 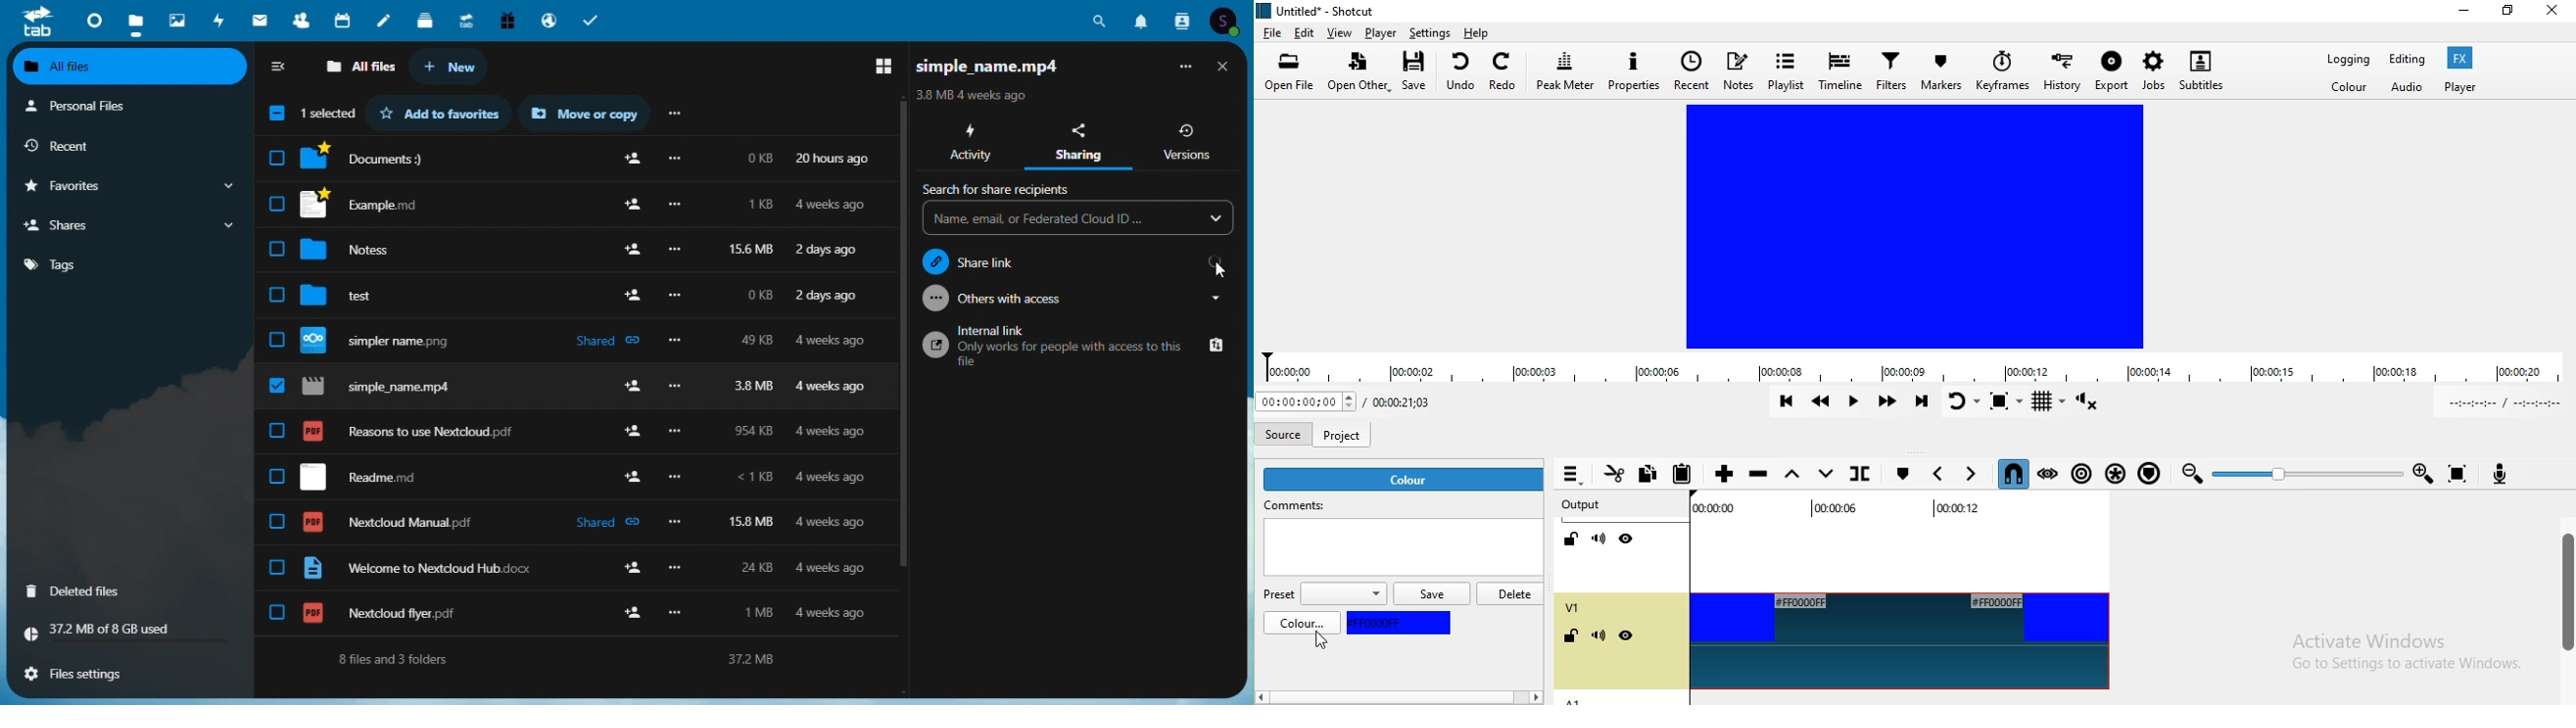 What do you see at coordinates (975, 94) in the screenshot?
I see `Last modified date` at bounding box center [975, 94].